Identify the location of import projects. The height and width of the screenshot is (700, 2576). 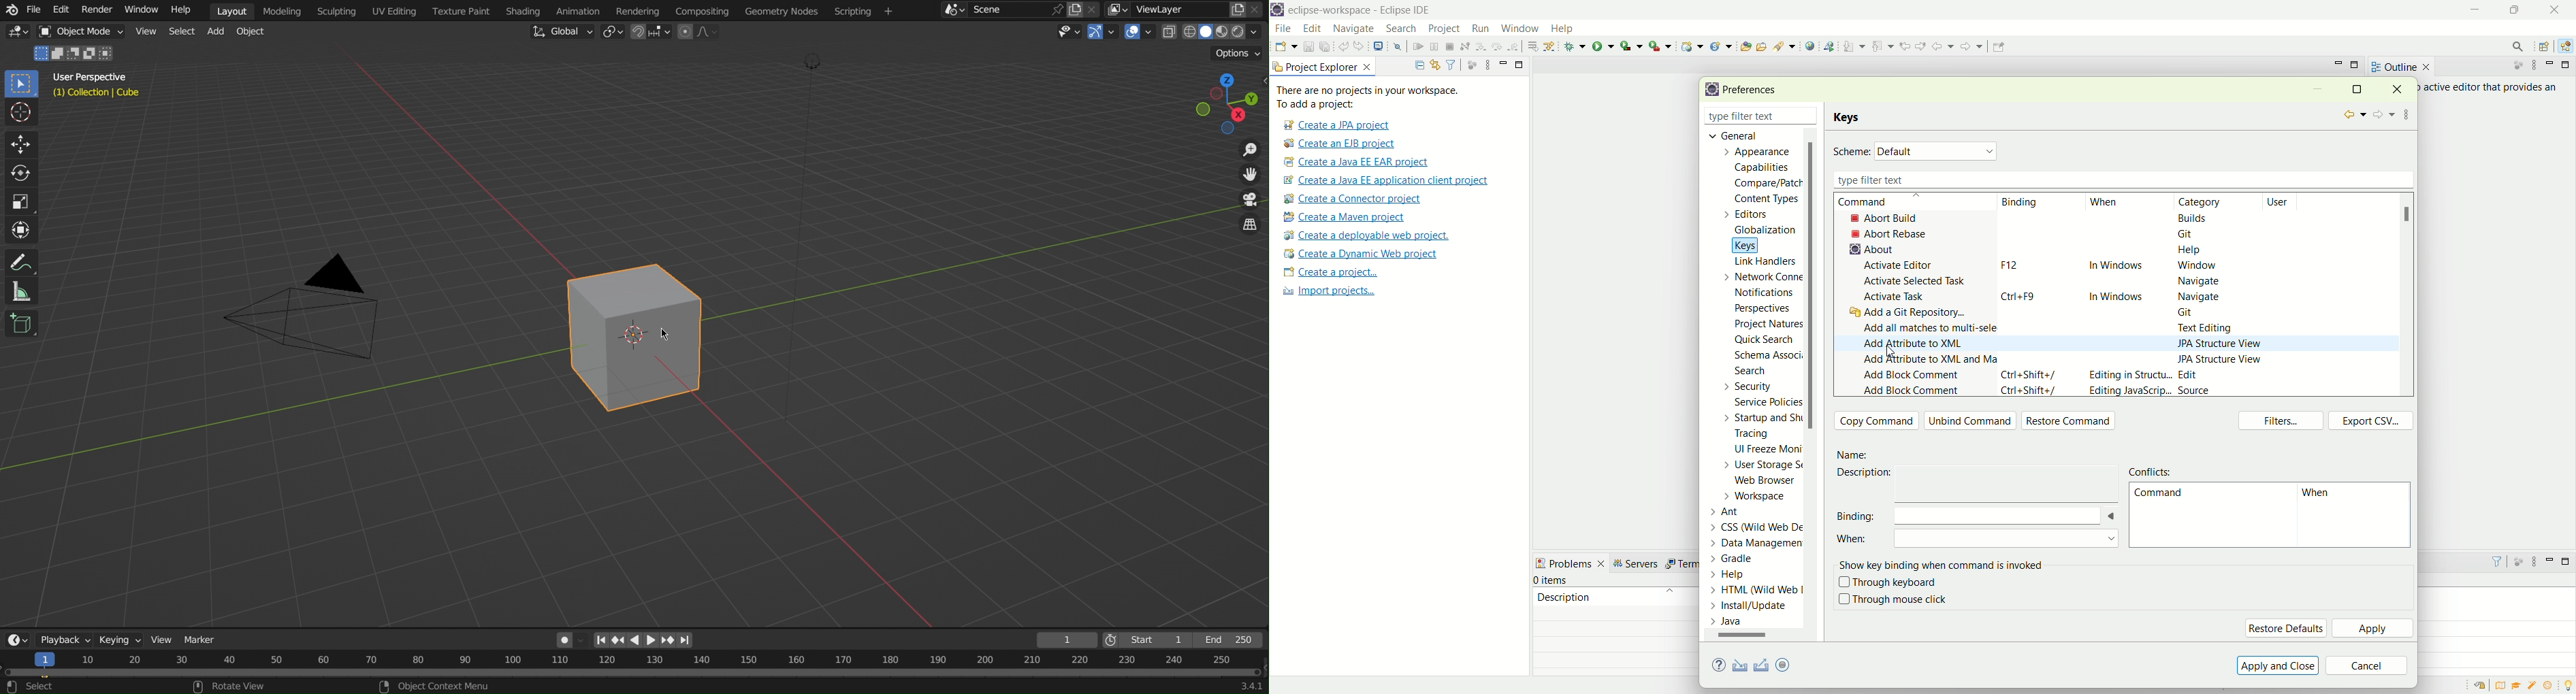
(1327, 291).